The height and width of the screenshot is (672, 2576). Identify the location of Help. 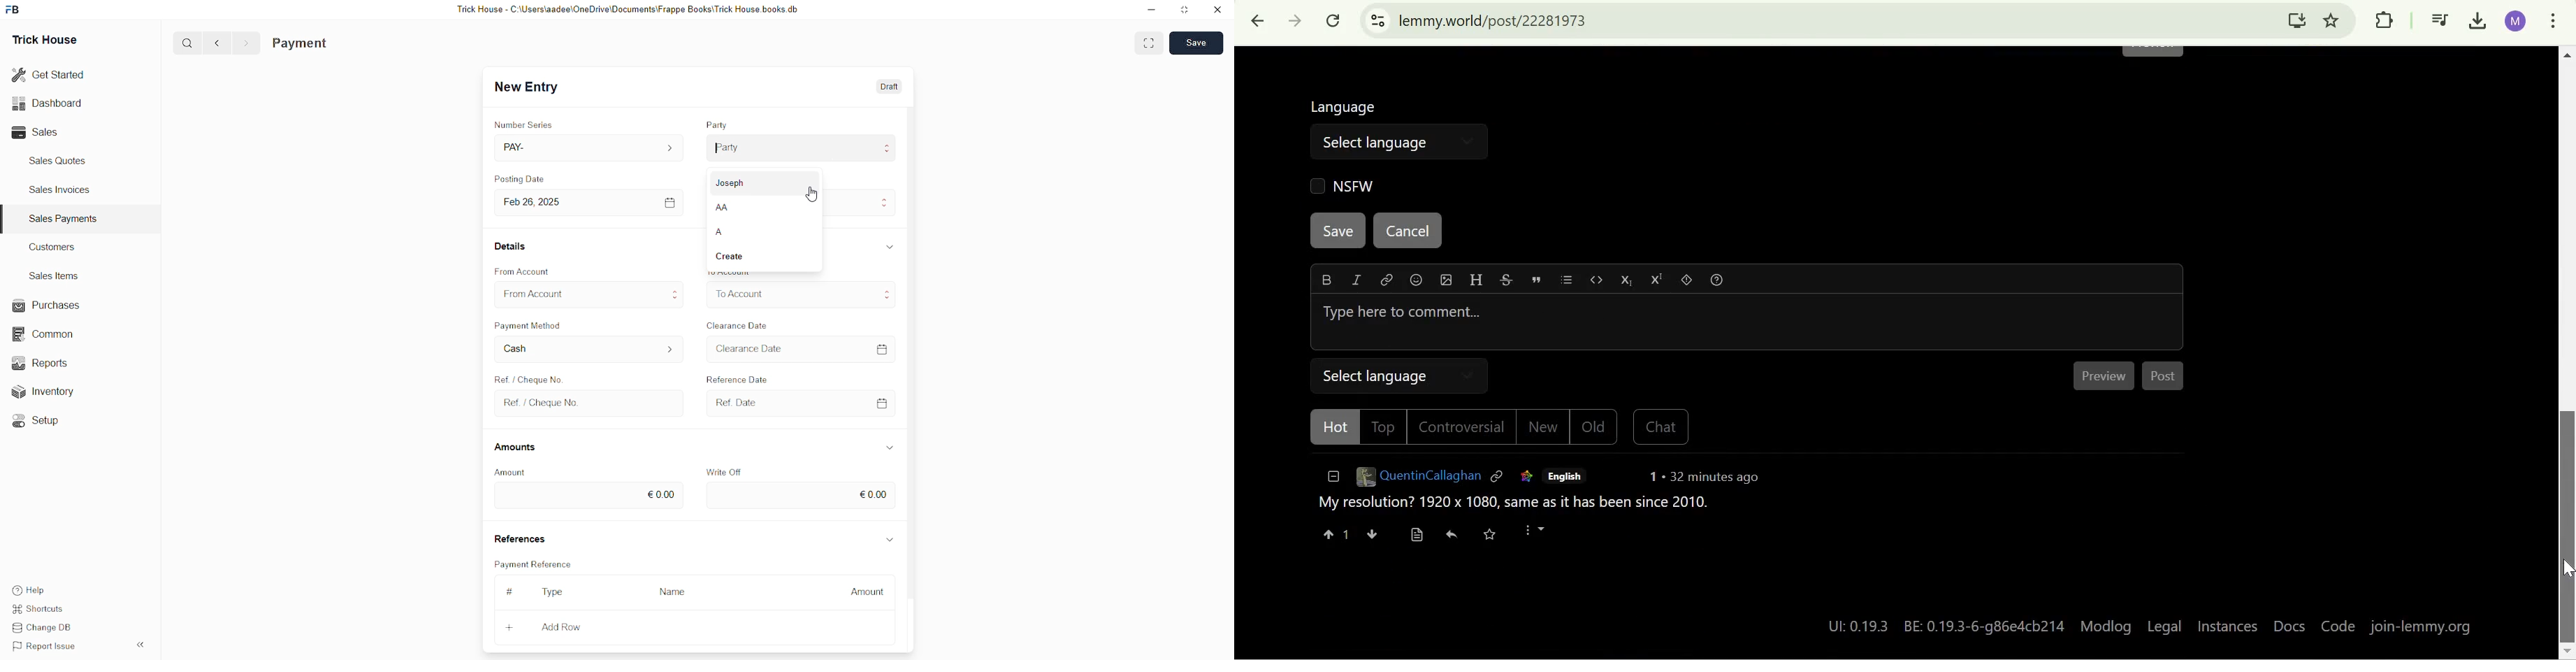
(31, 587).